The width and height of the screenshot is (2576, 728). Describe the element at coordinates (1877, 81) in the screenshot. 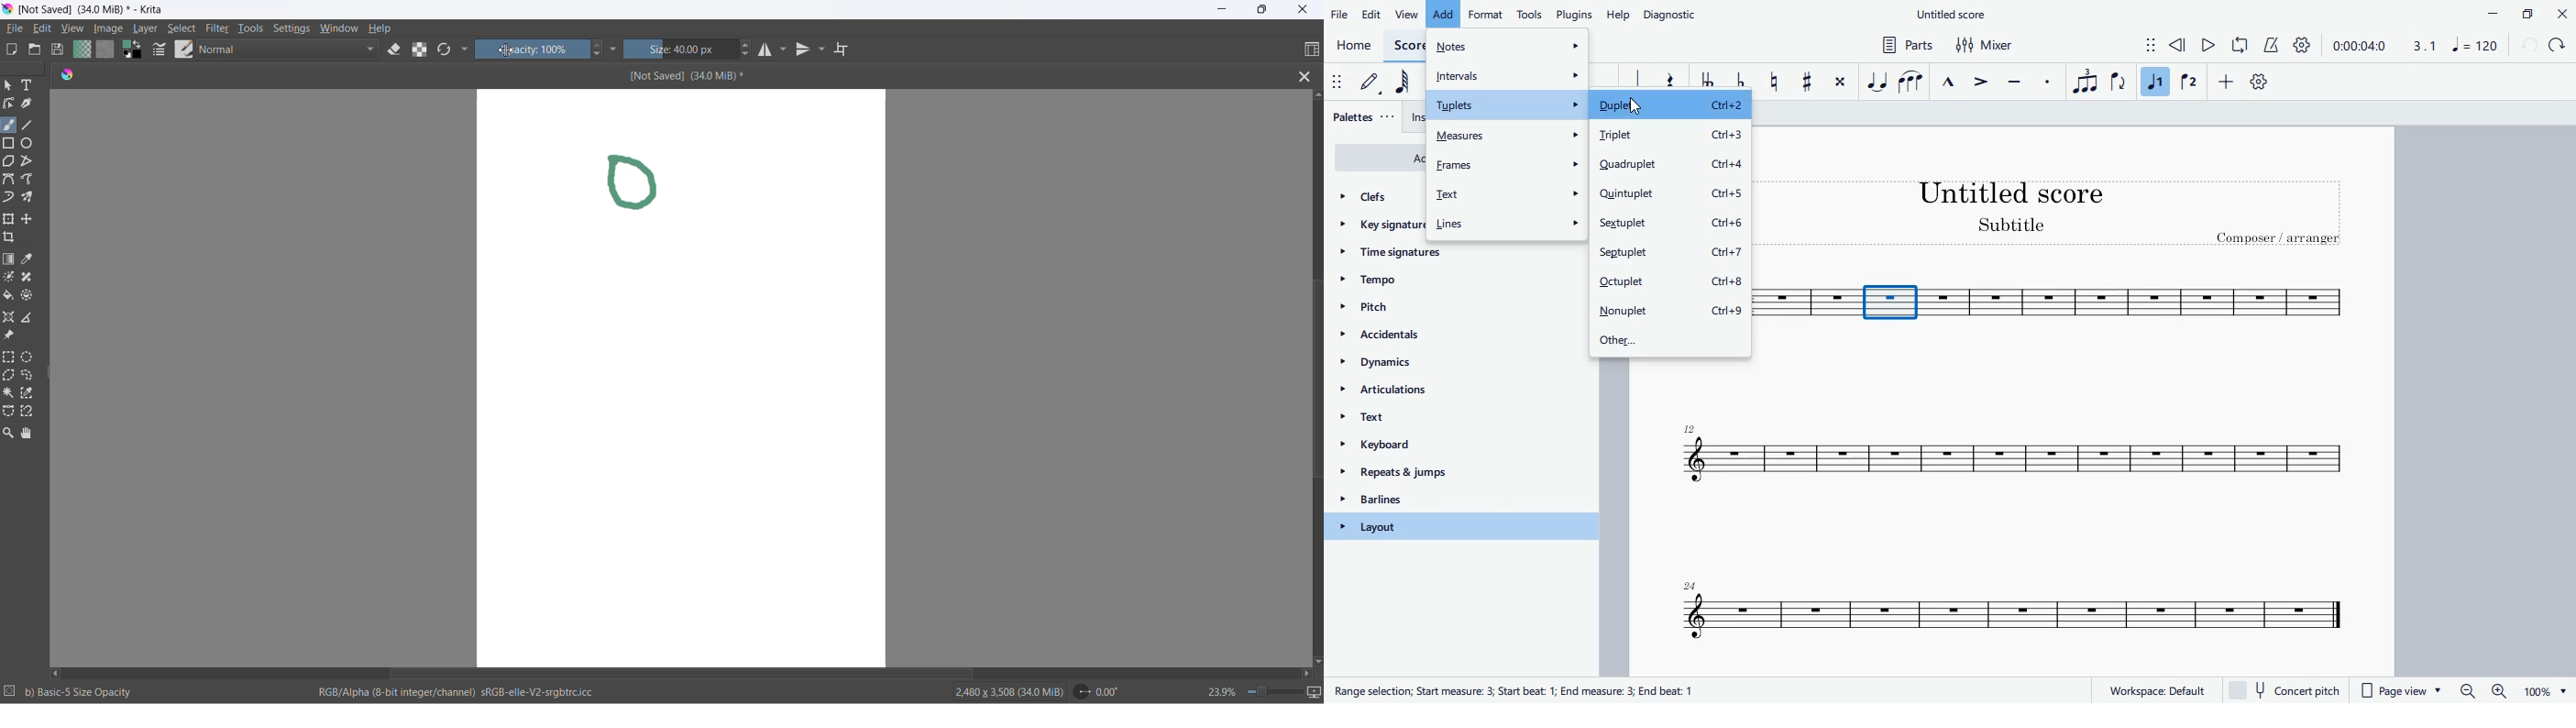

I see `tie` at that location.